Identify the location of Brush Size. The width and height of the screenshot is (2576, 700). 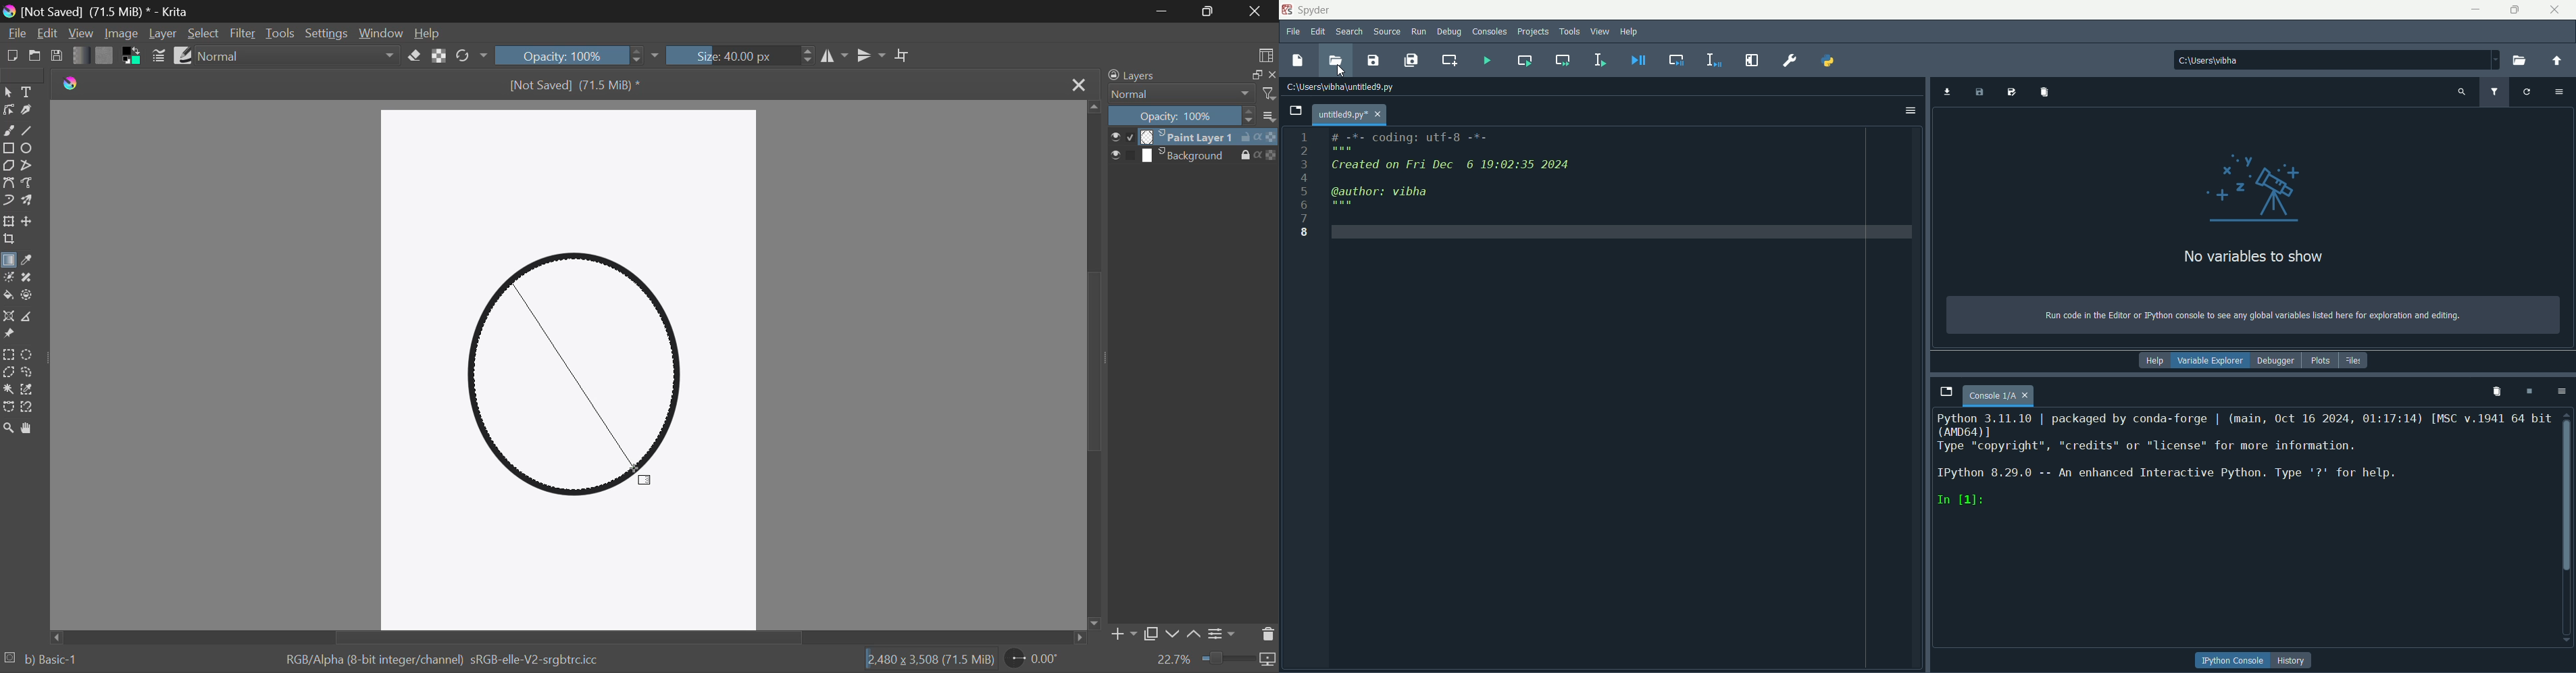
(743, 55).